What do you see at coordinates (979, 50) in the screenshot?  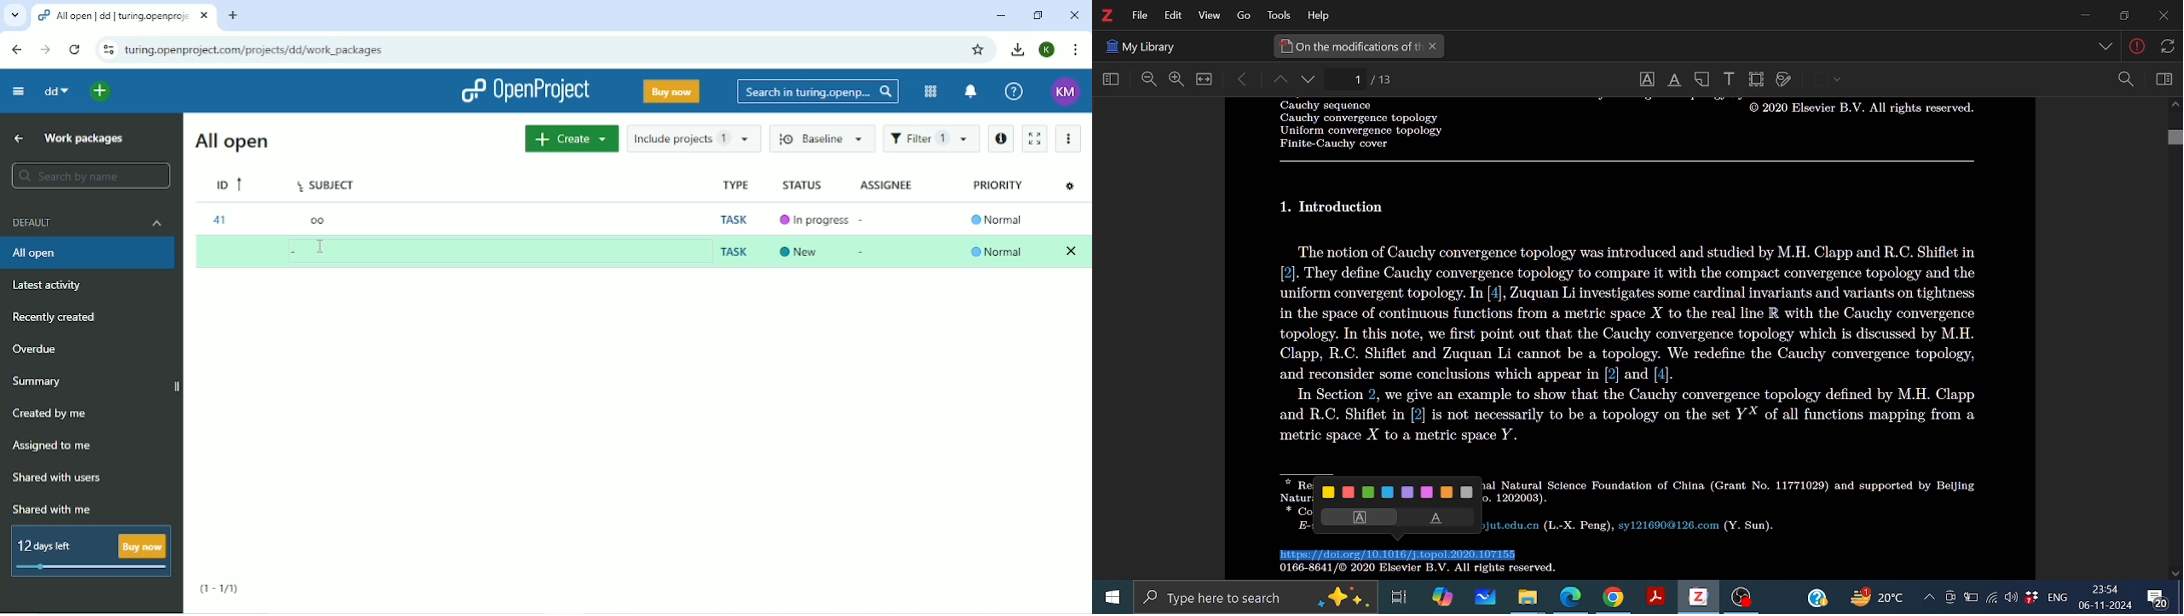 I see `Bookmark this tab` at bounding box center [979, 50].